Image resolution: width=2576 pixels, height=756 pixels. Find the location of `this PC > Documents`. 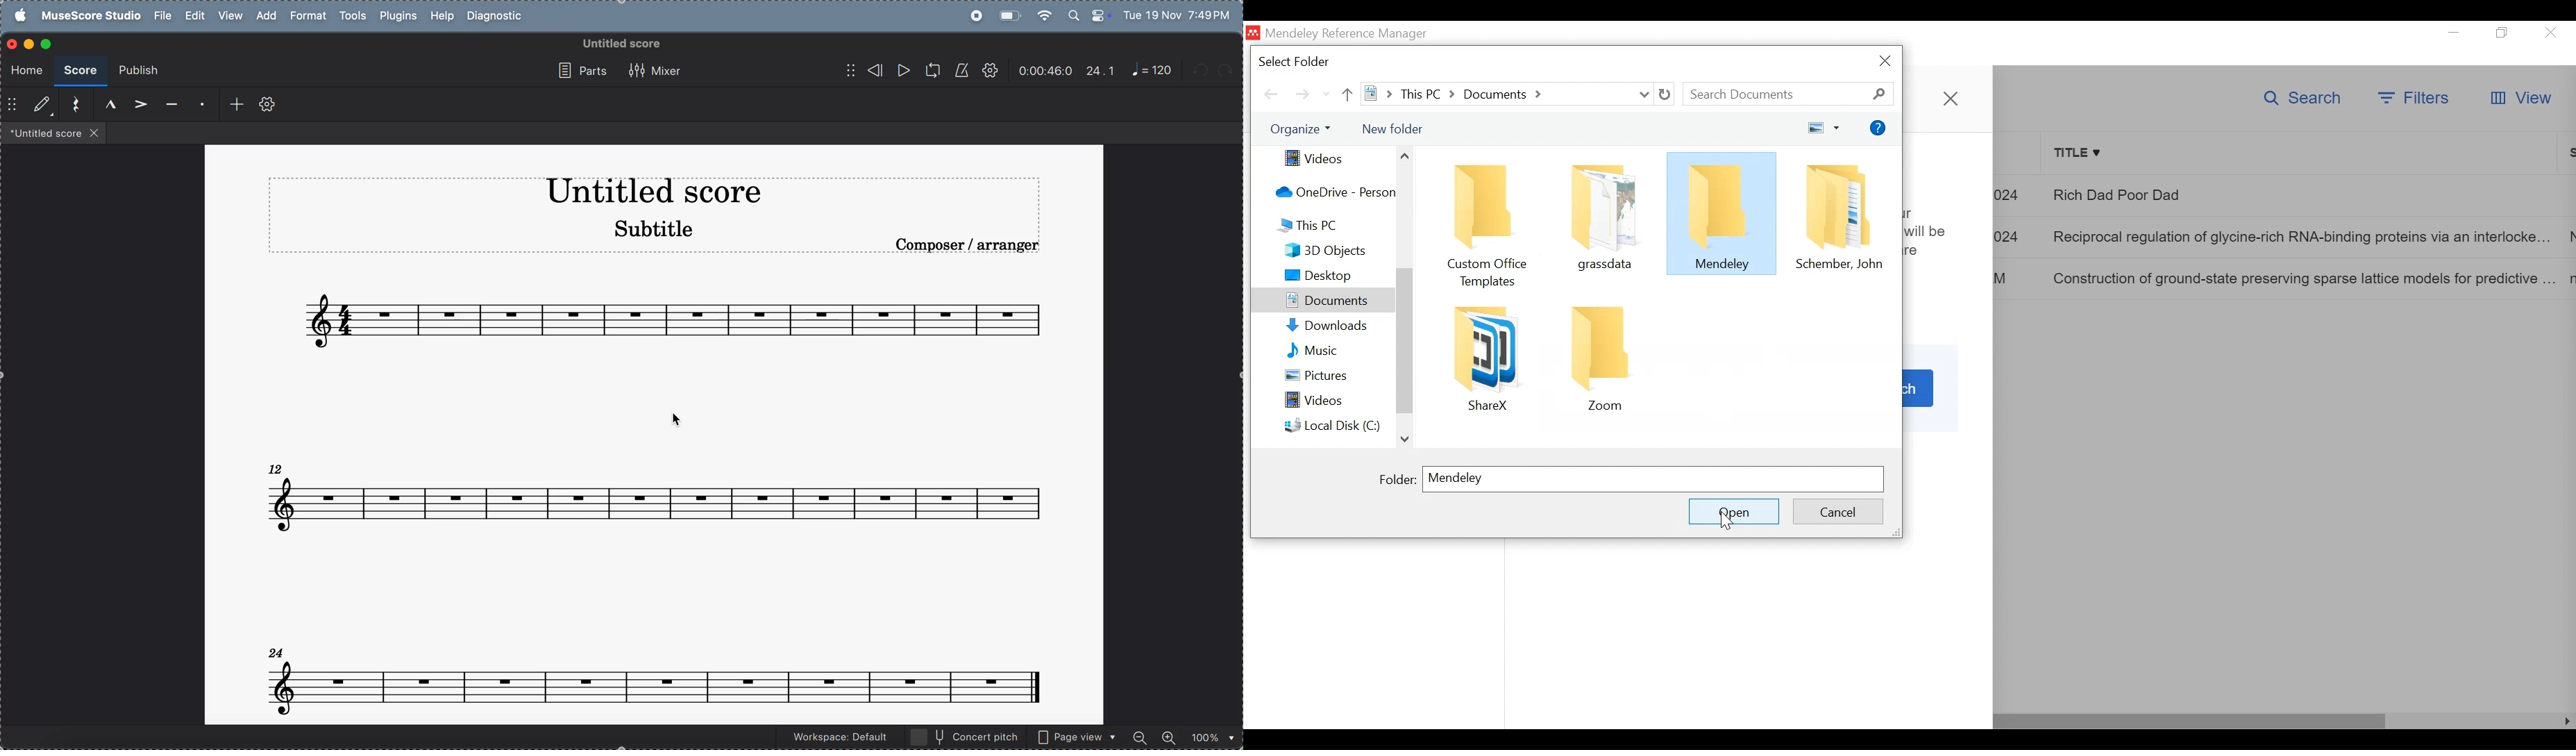

this PC > Documents is located at coordinates (1507, 93).